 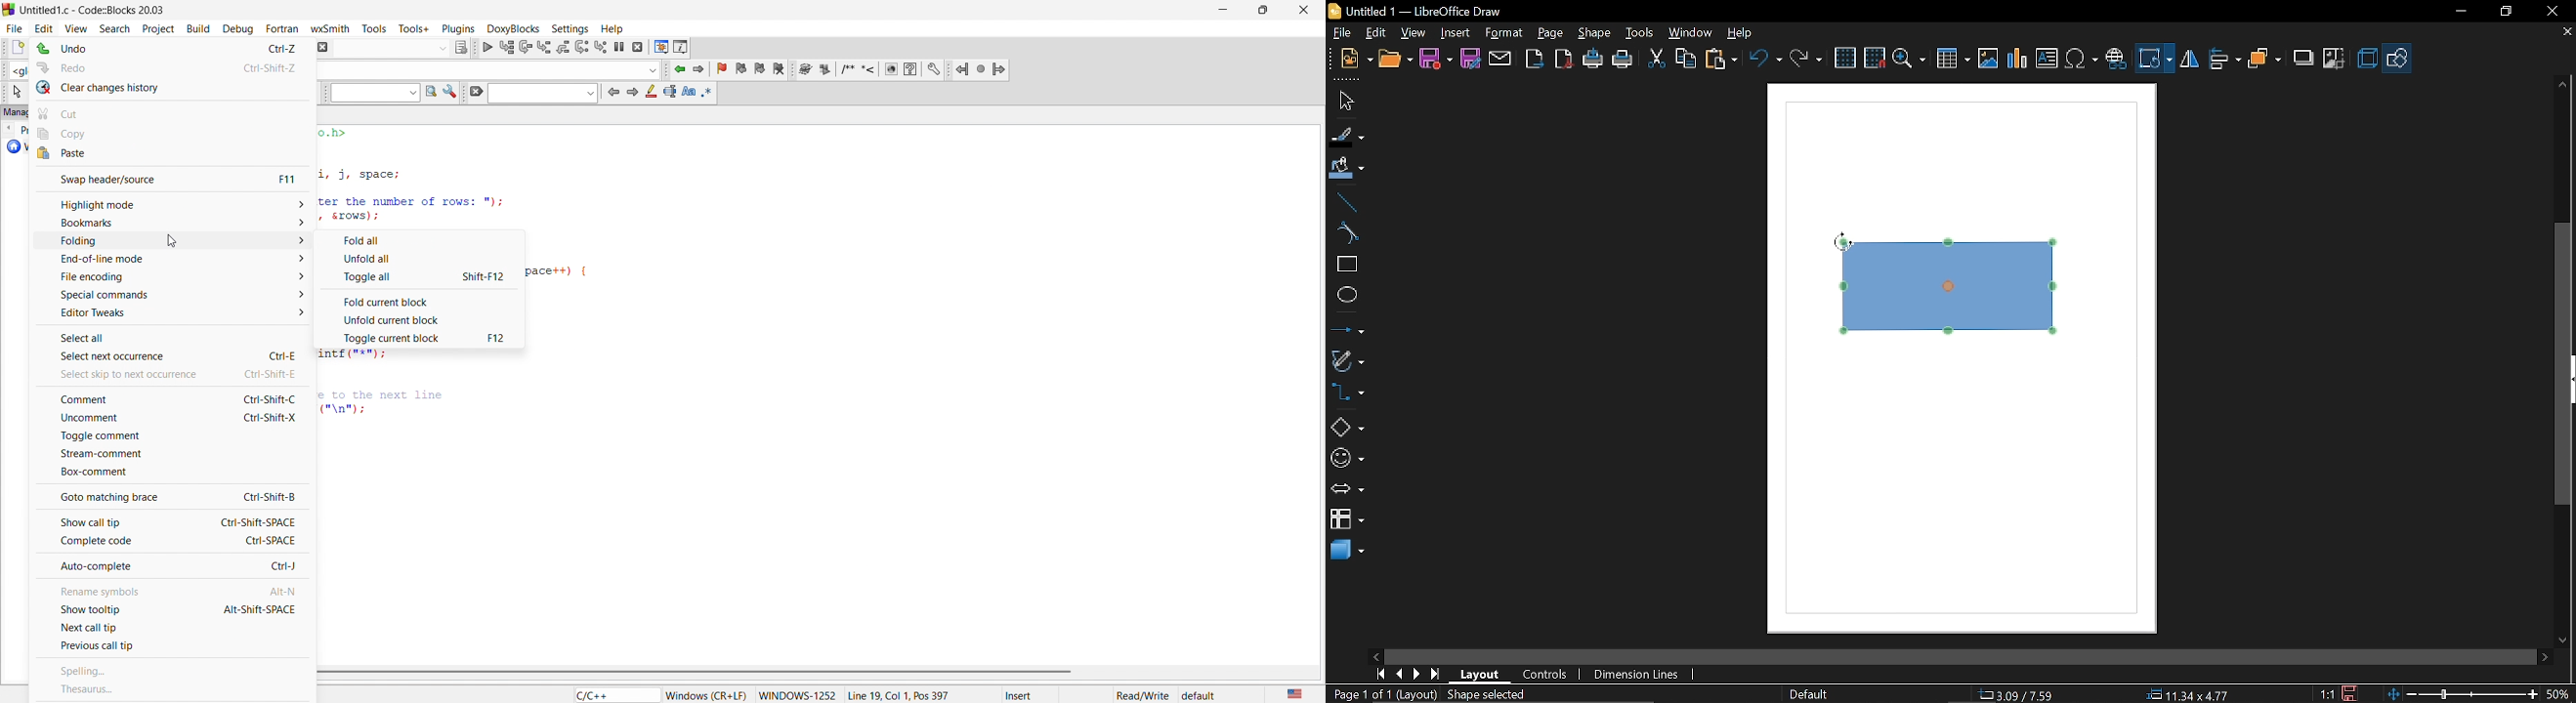 I want to click on snap to grid, so click(x=1875, y=58).